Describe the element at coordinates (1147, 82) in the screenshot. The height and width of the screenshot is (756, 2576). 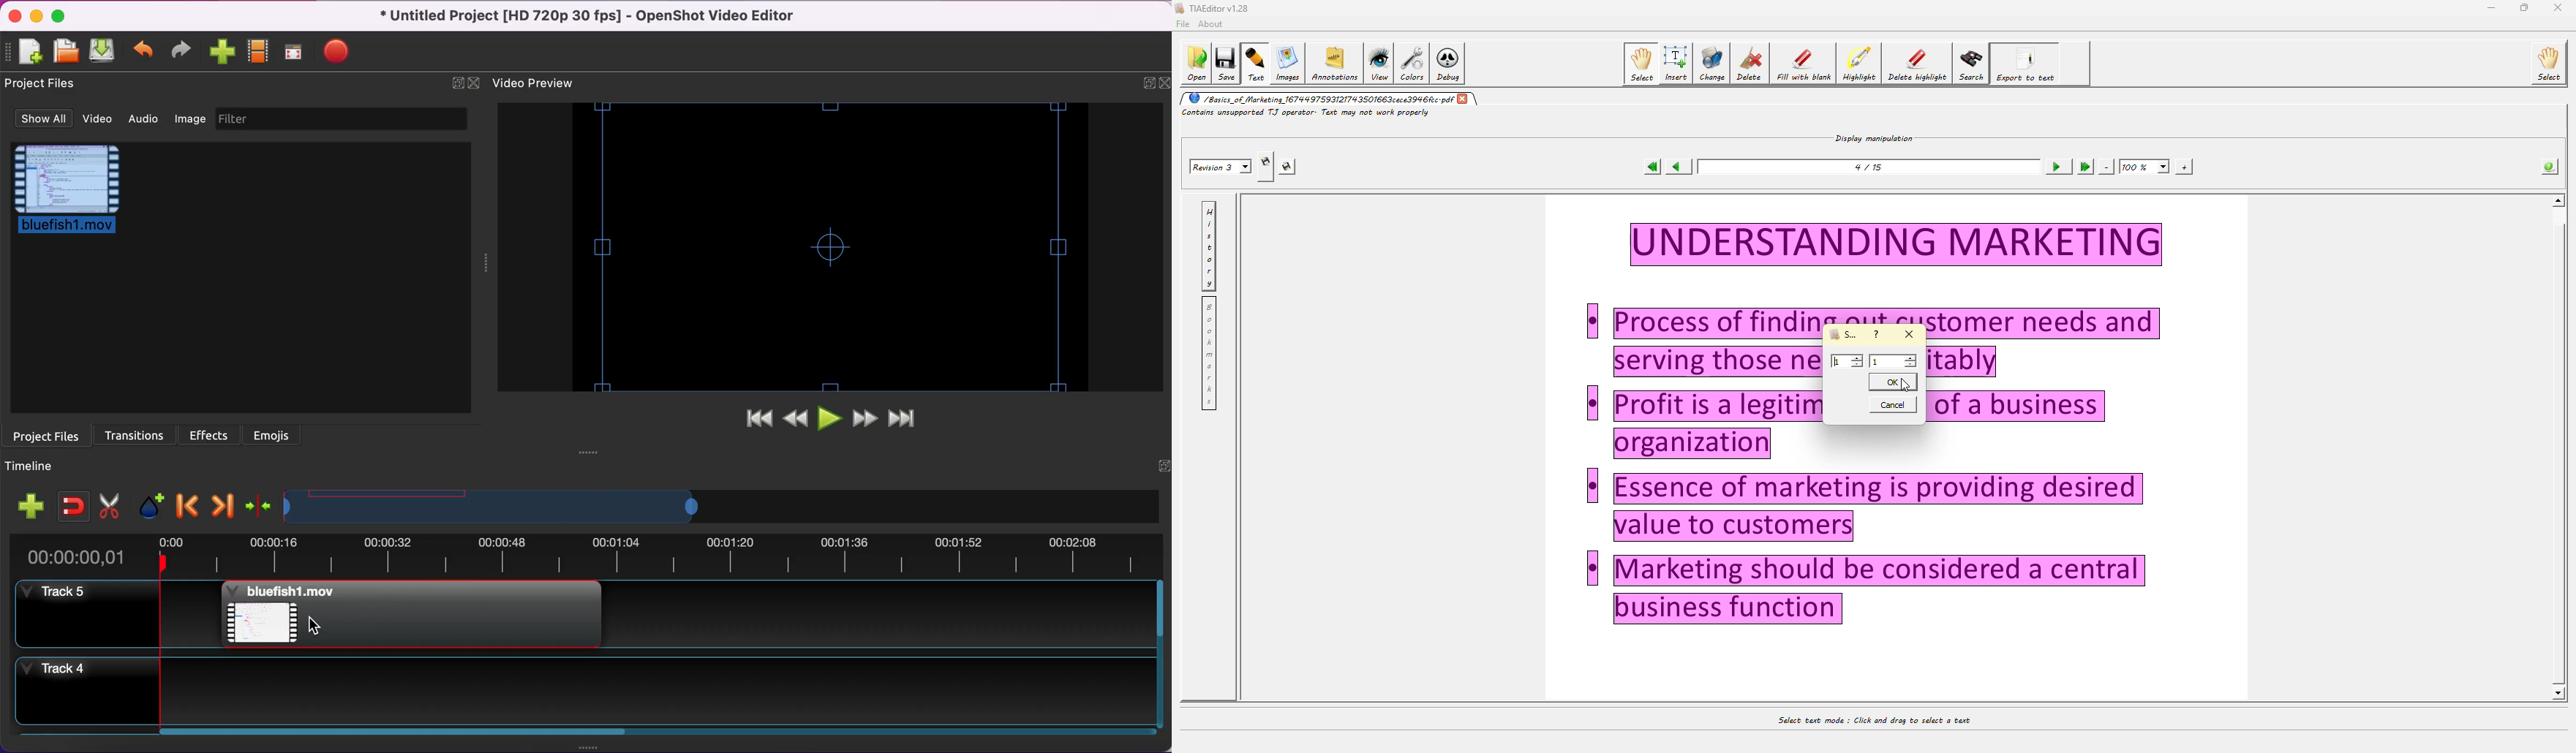
I see `expand/hide` at that location.